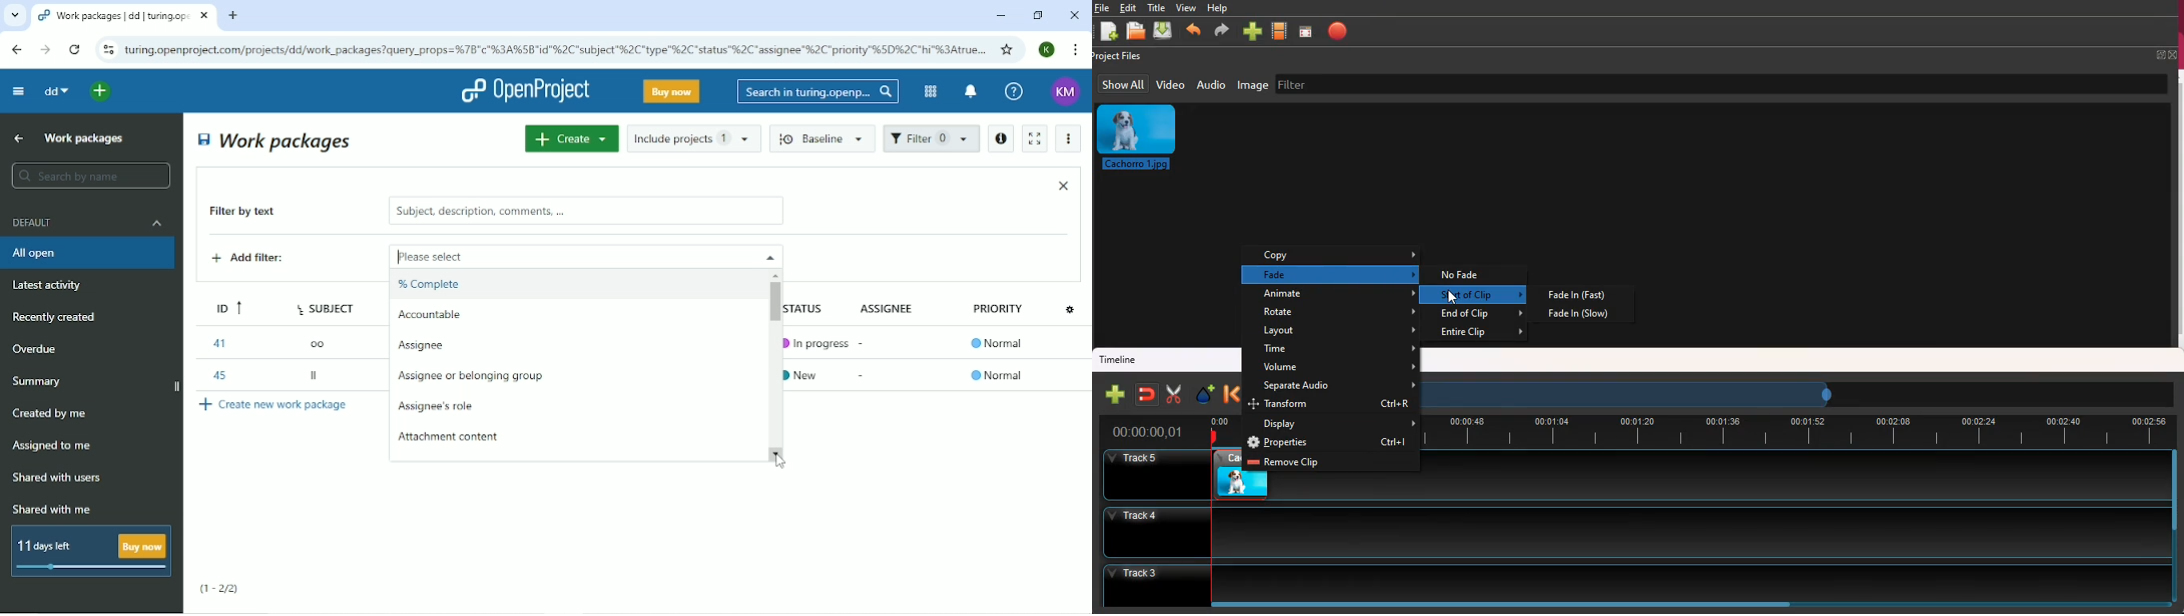 The image size is (2184, 616). I want to click on Modules, so click(928, 91).